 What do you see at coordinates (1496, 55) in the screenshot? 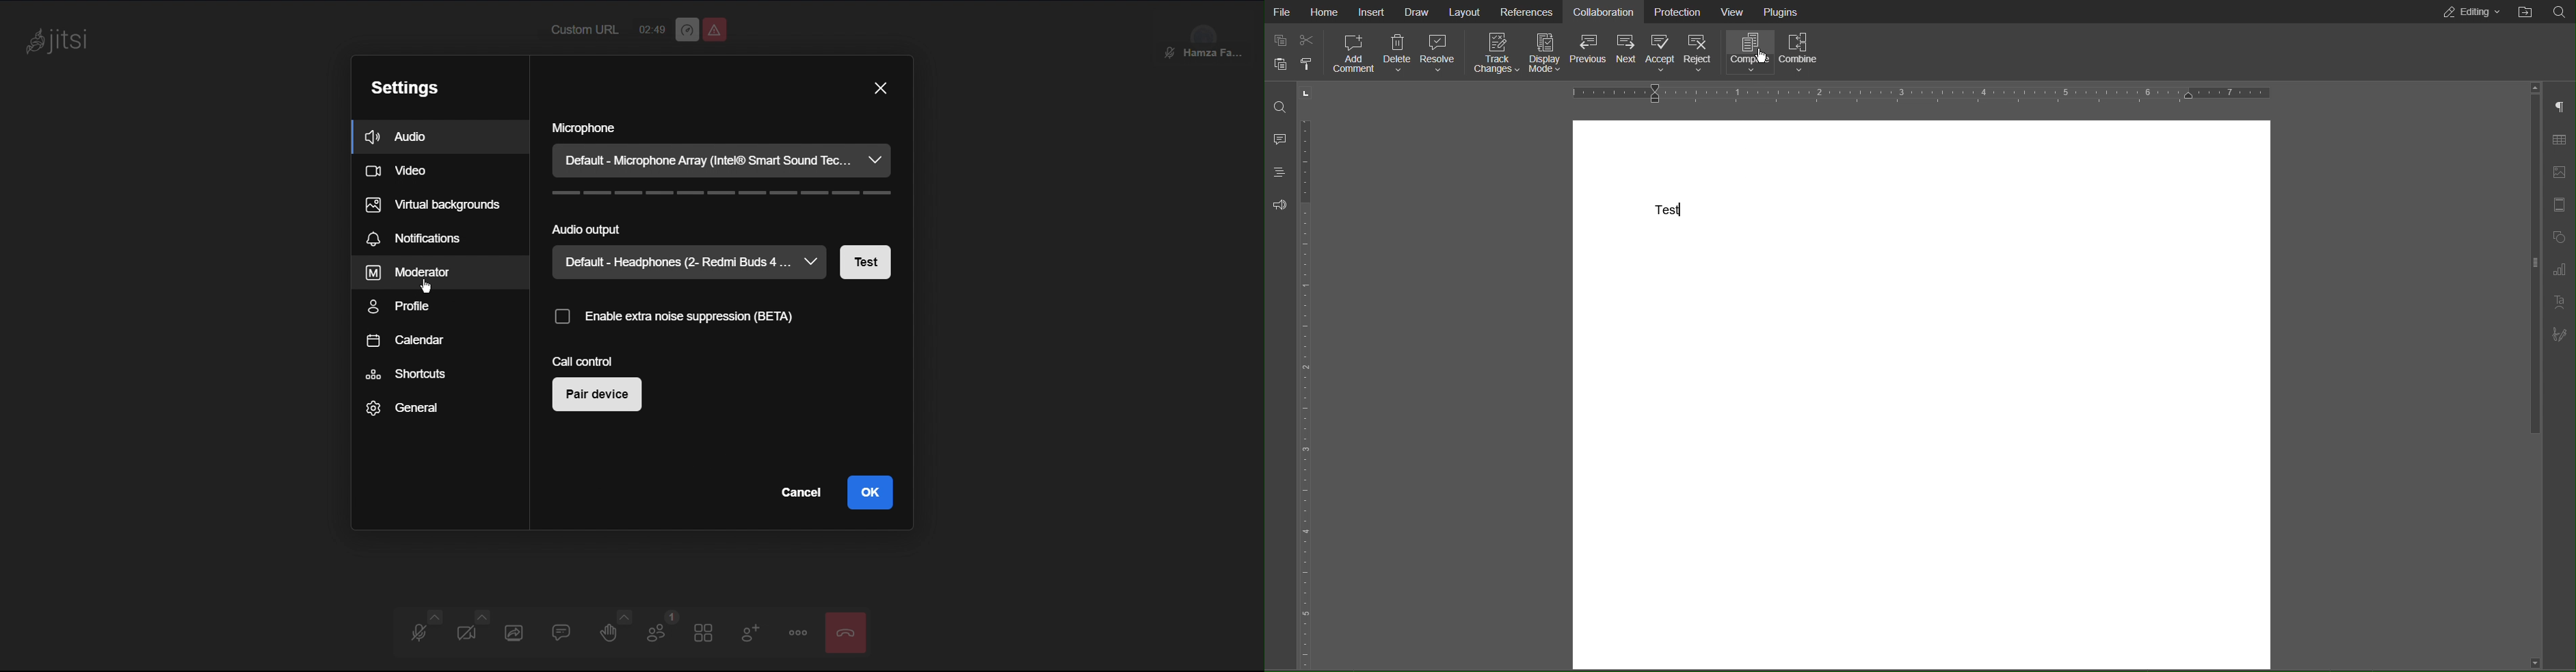
I see `Track Changes` at bounding box center [1496, 55].